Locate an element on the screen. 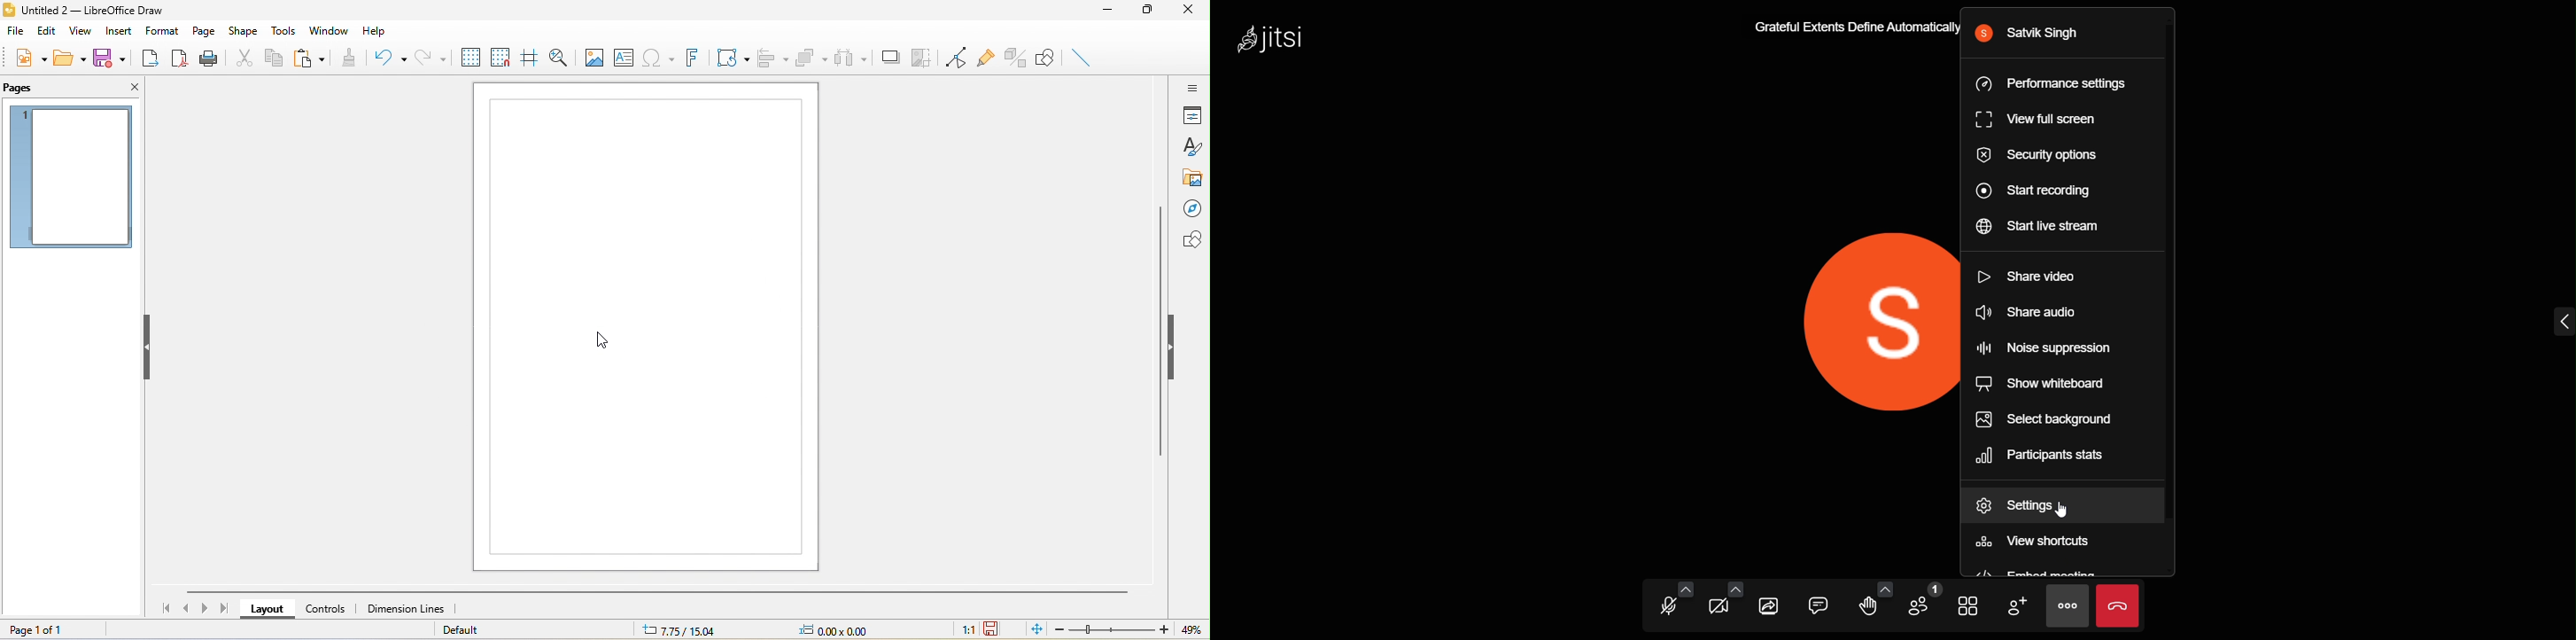 This screenshot has width=2576, height=644. leave the meeting is located at coordinates (2117, 604).